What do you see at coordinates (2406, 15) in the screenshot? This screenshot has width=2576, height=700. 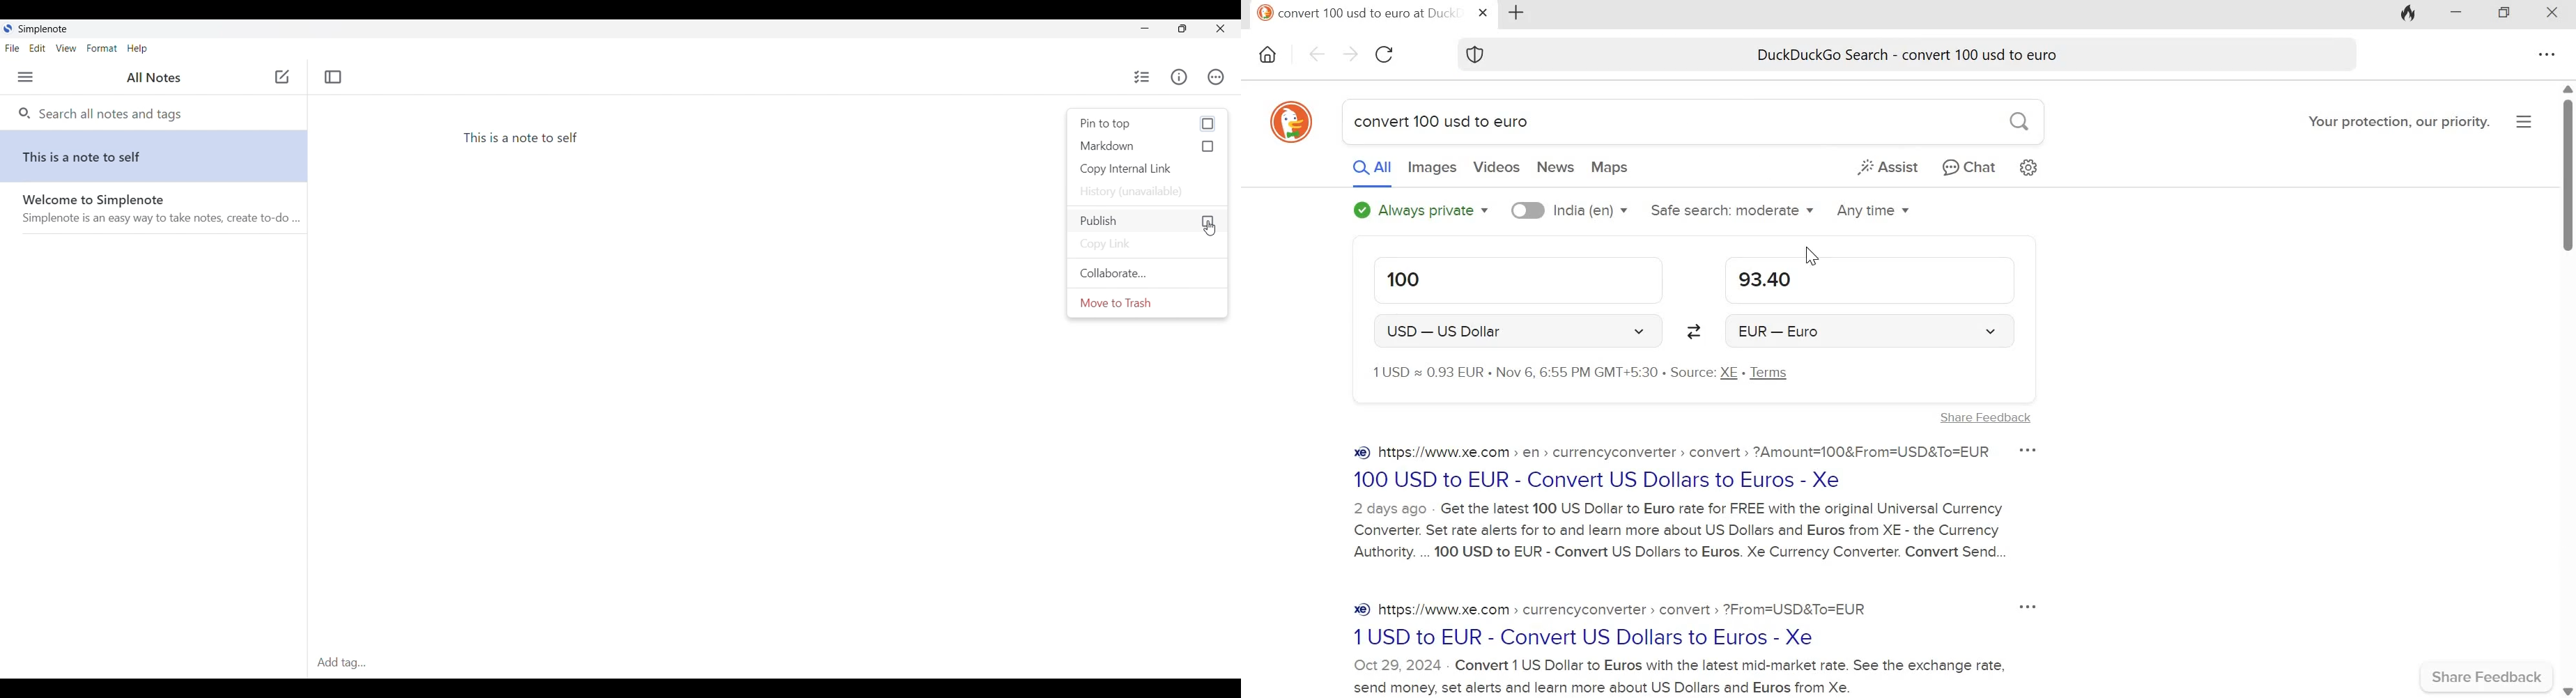 I see `Fire icon` at bounding box center [2406, 15].